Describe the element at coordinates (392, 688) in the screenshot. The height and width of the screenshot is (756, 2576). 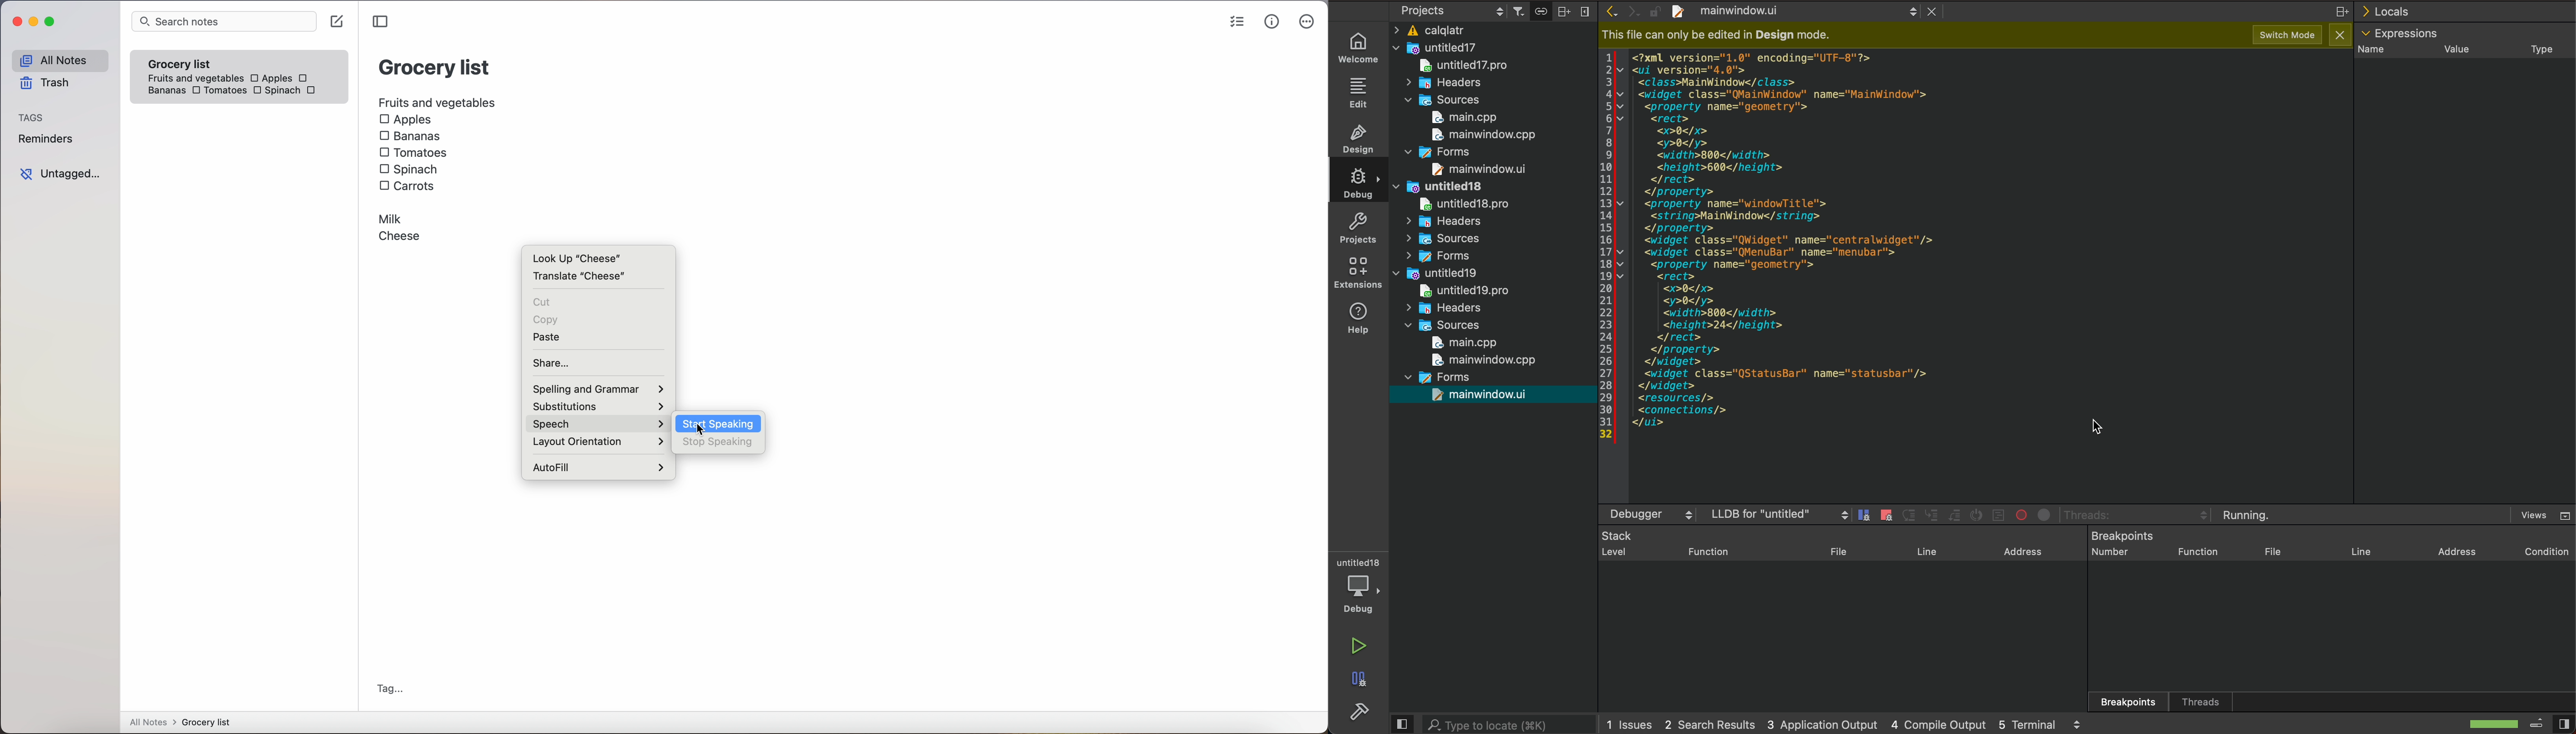
I see `tag` at that location.